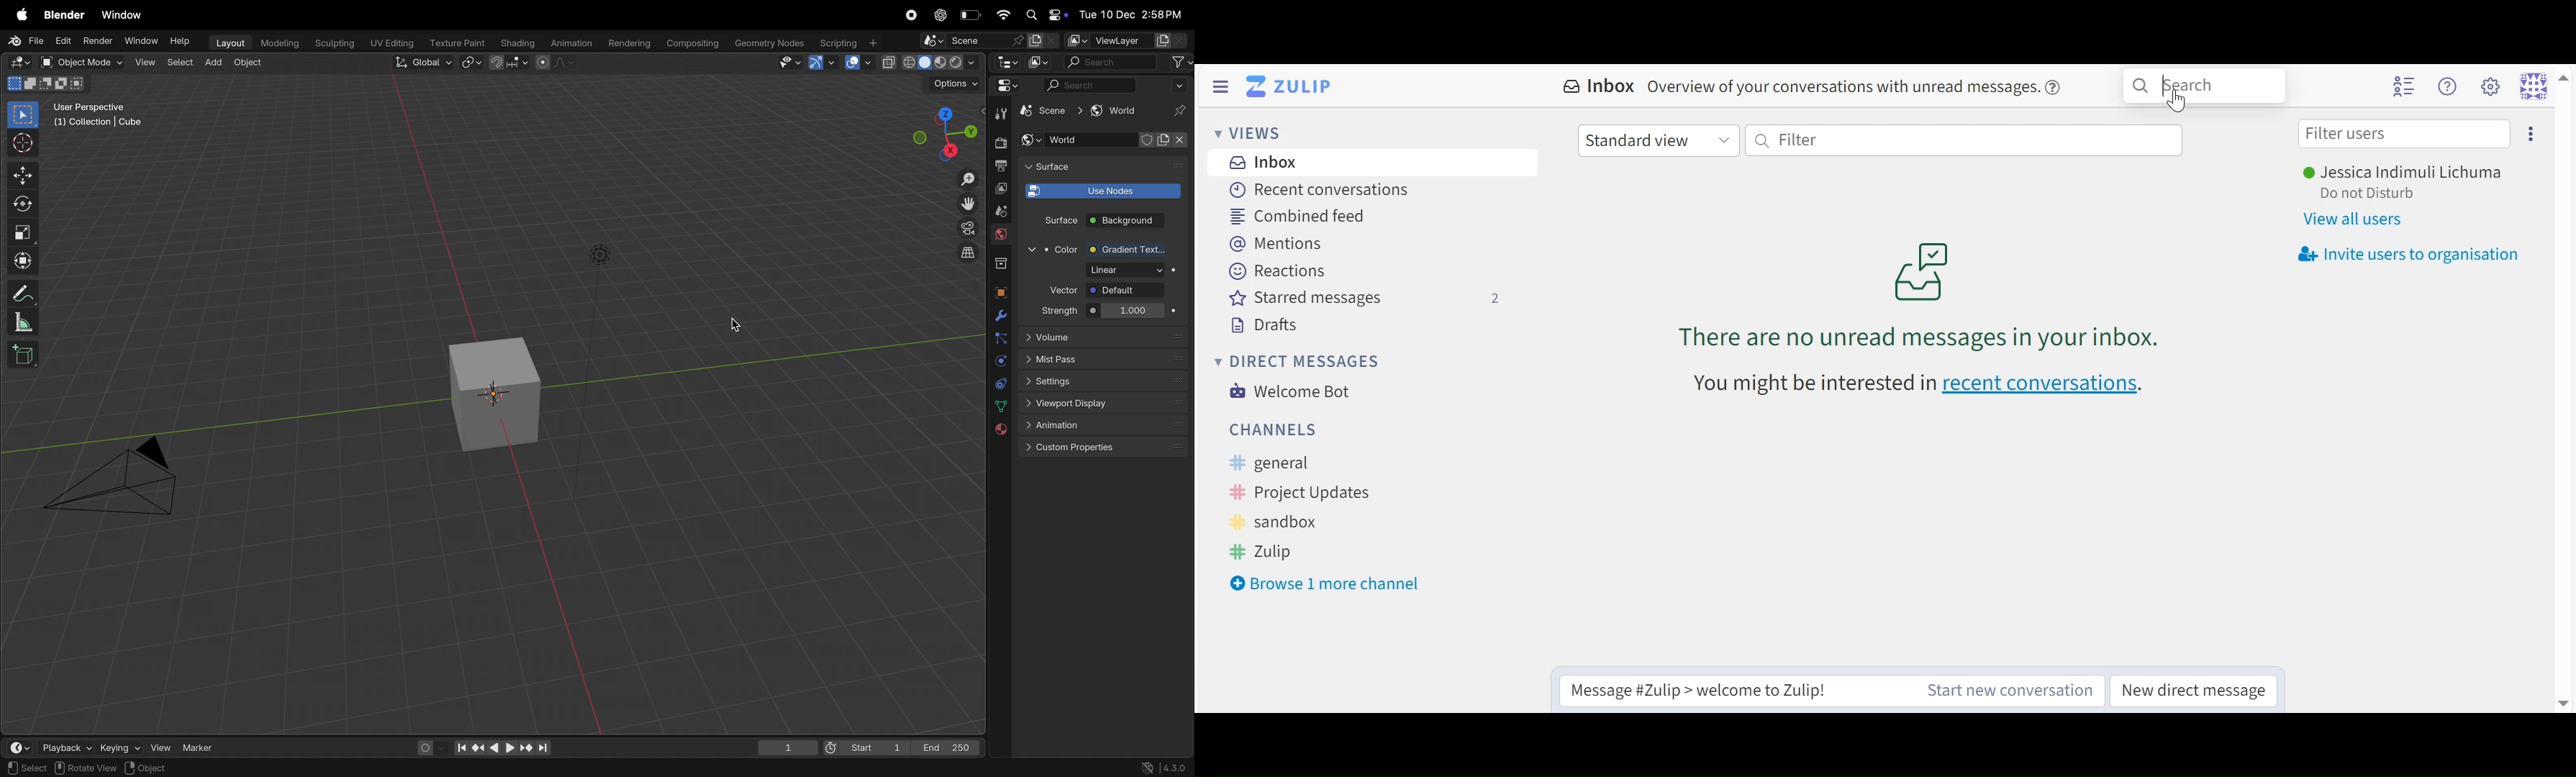 The height and width of the screenshot is (784, 2576). I want to click on 1, so click(783, 745).